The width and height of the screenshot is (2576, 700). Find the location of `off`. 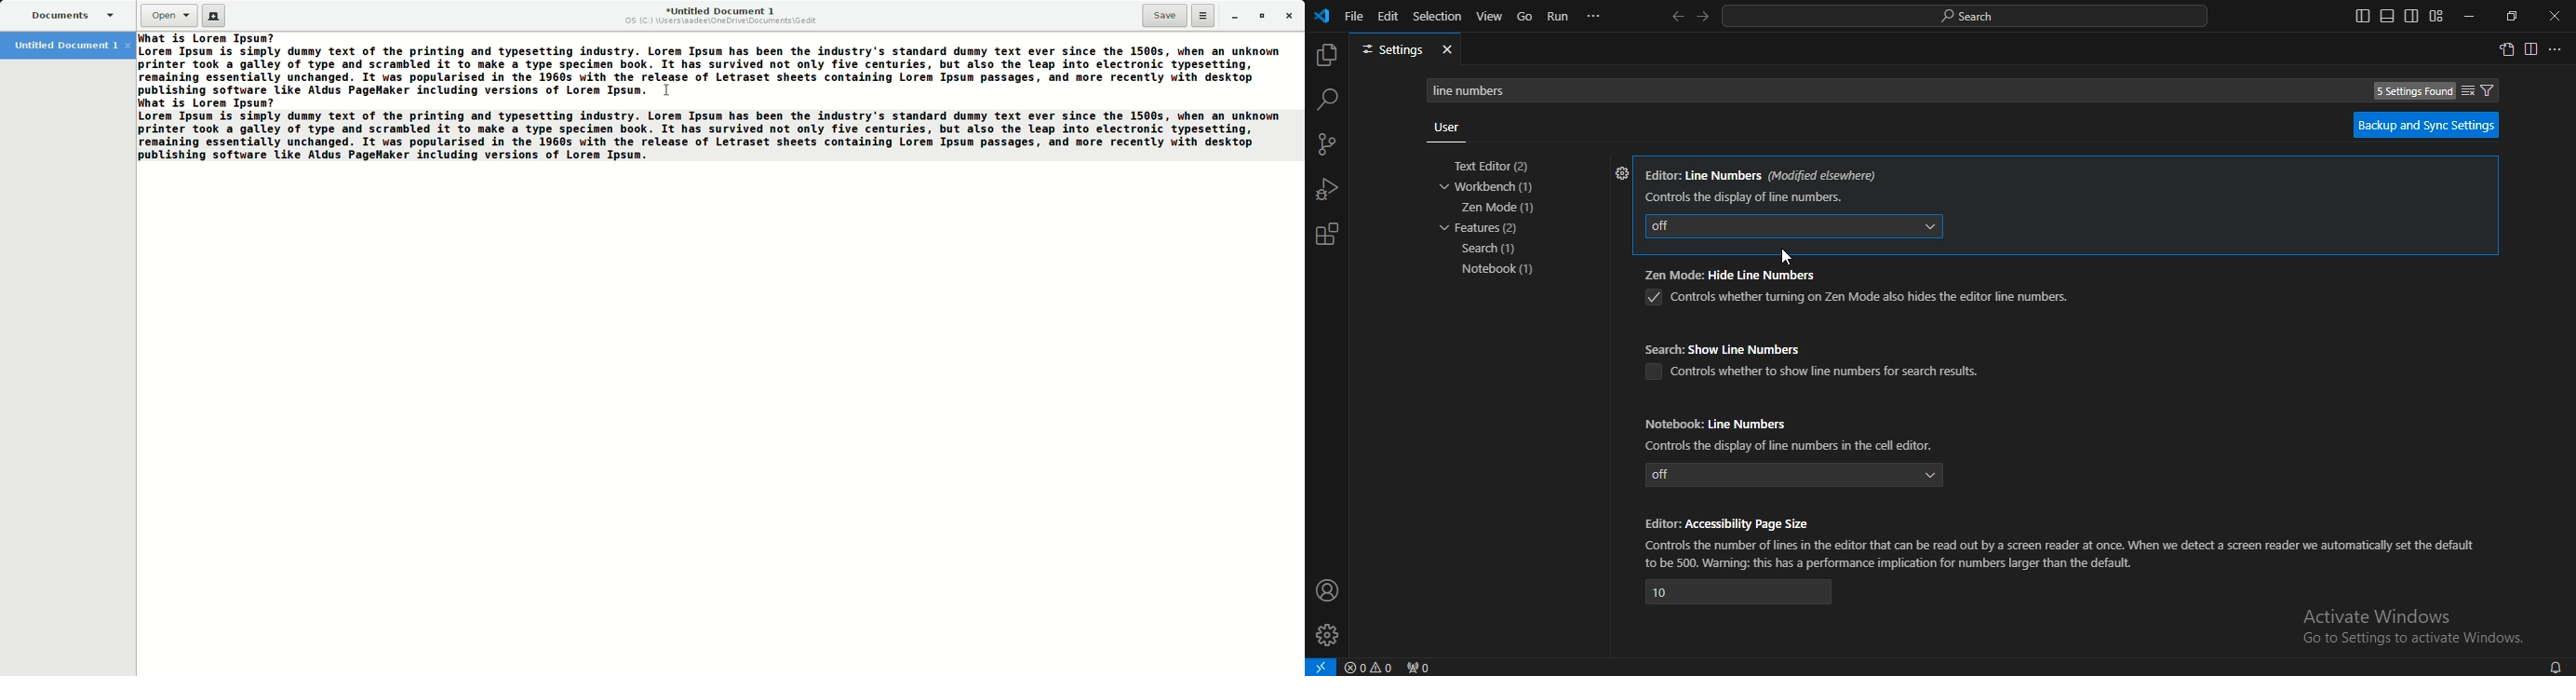

off is located at coordinates (1795, 475).